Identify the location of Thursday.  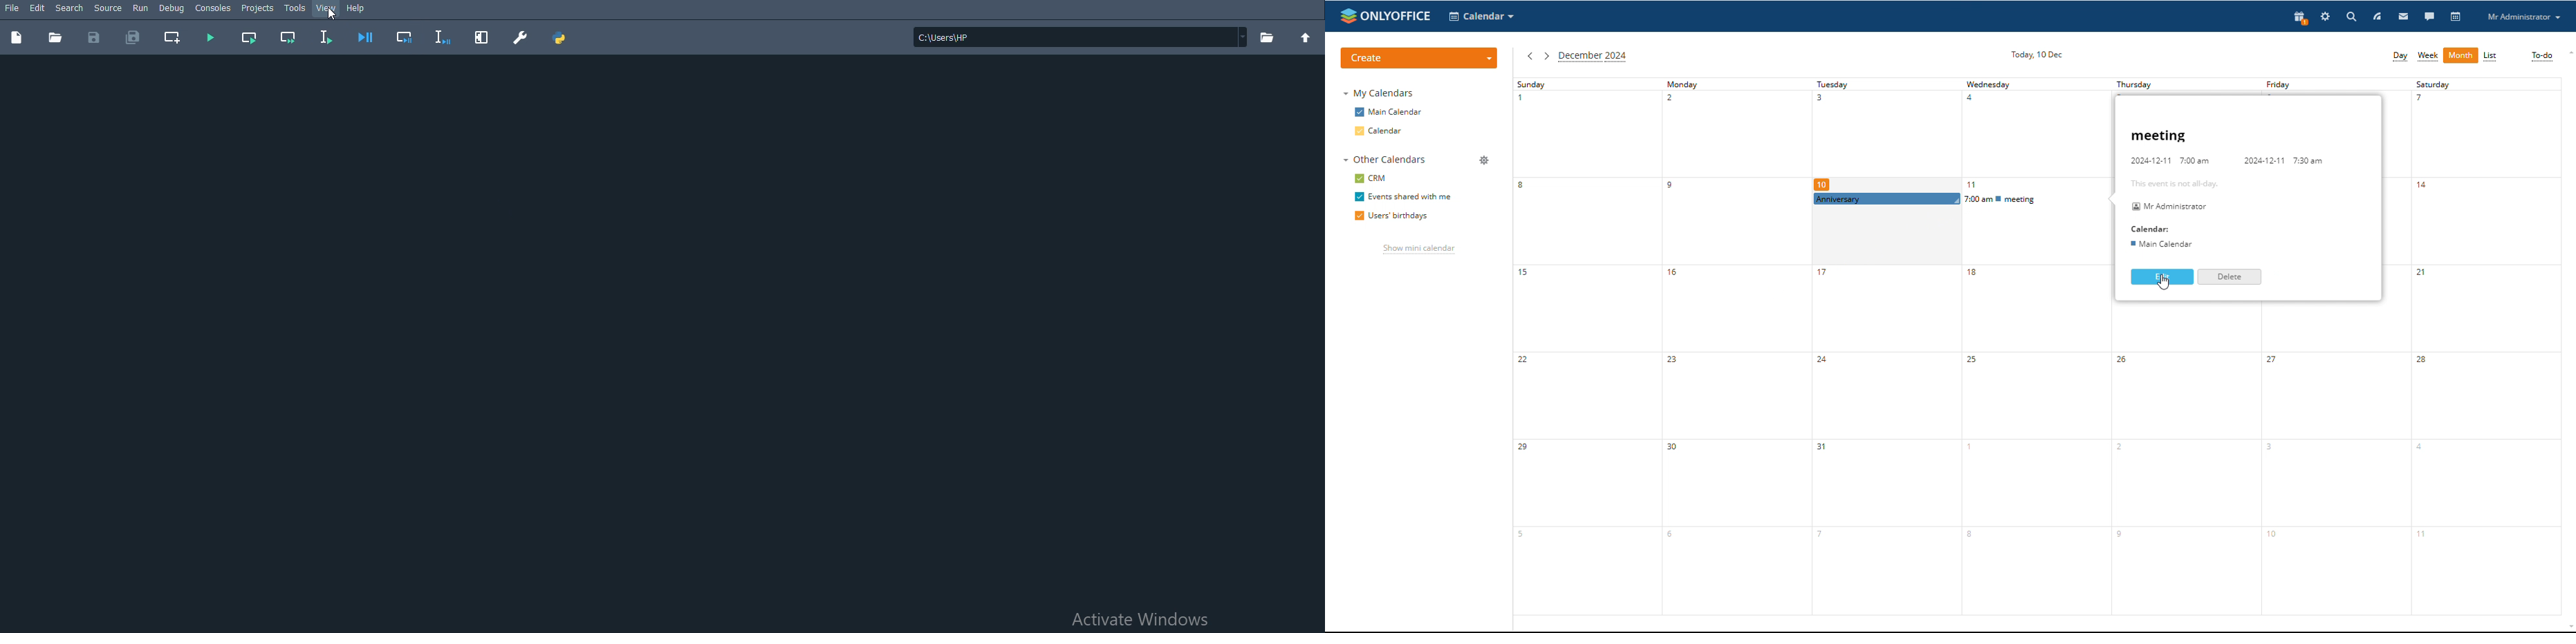
(2189, 459).